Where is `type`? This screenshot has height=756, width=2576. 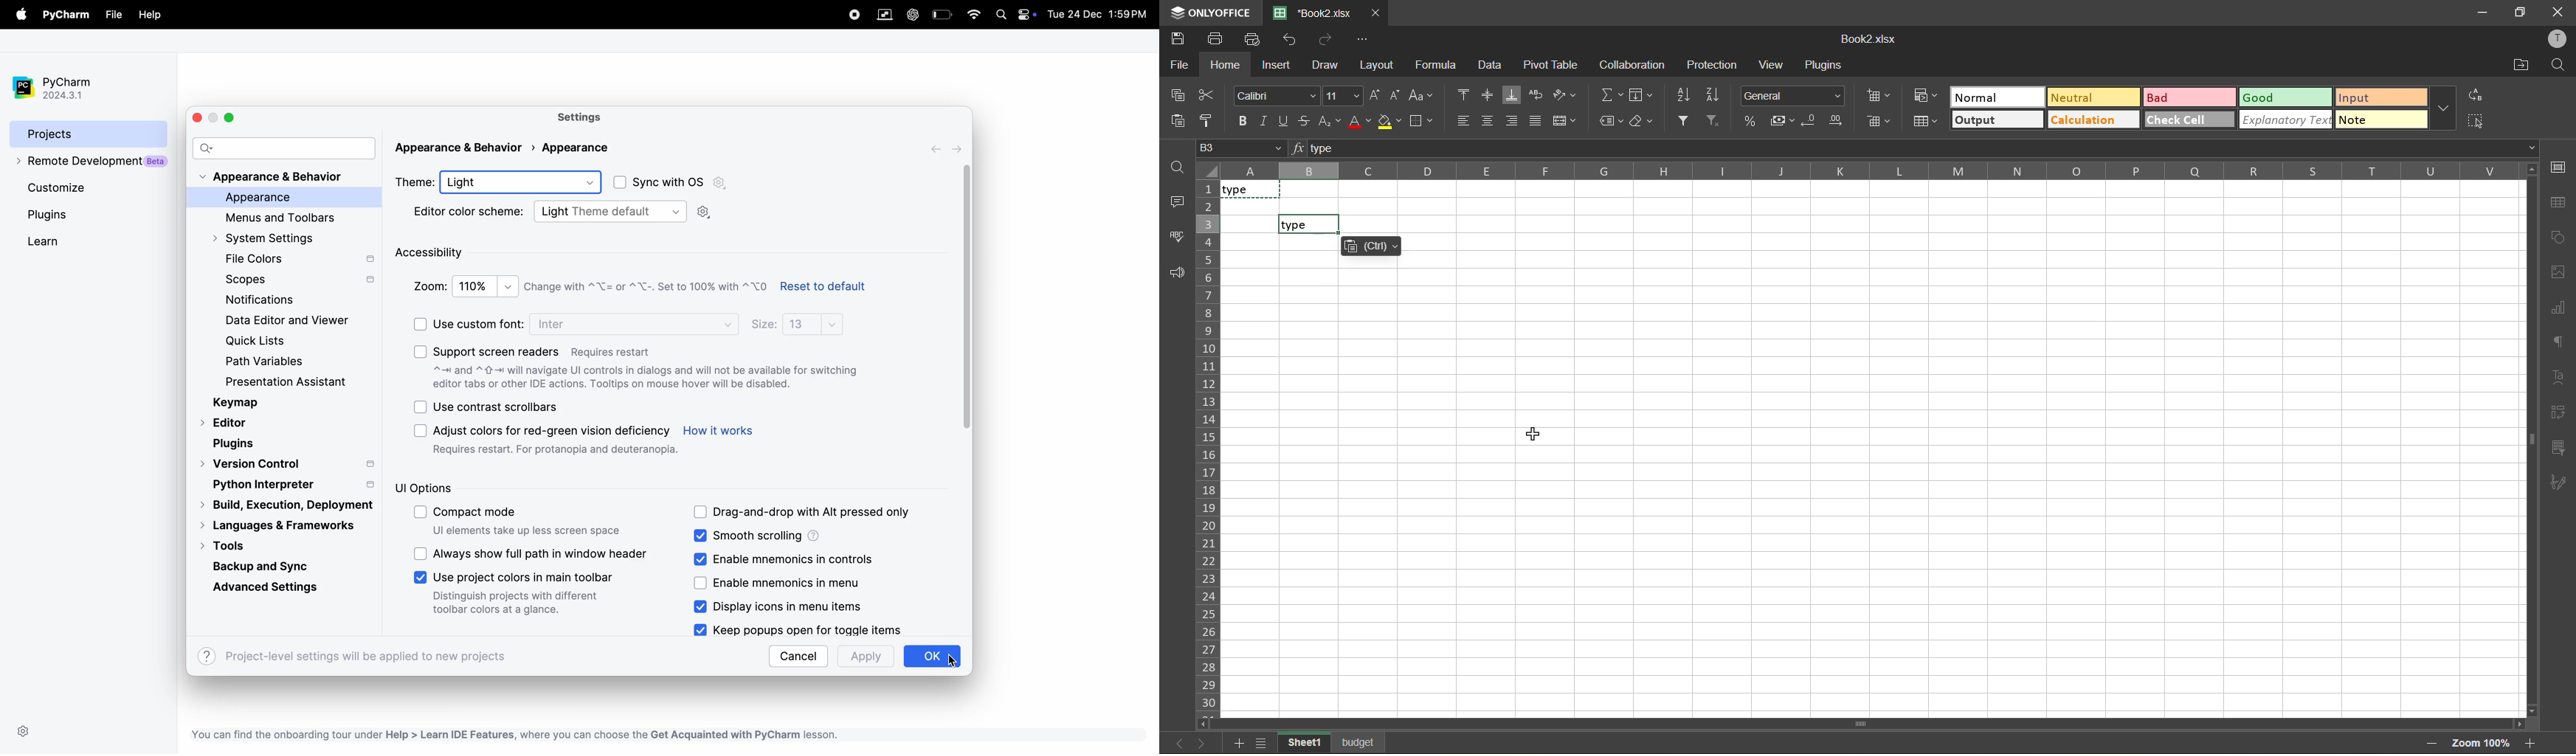
type is located at coordinates (1251, 189).